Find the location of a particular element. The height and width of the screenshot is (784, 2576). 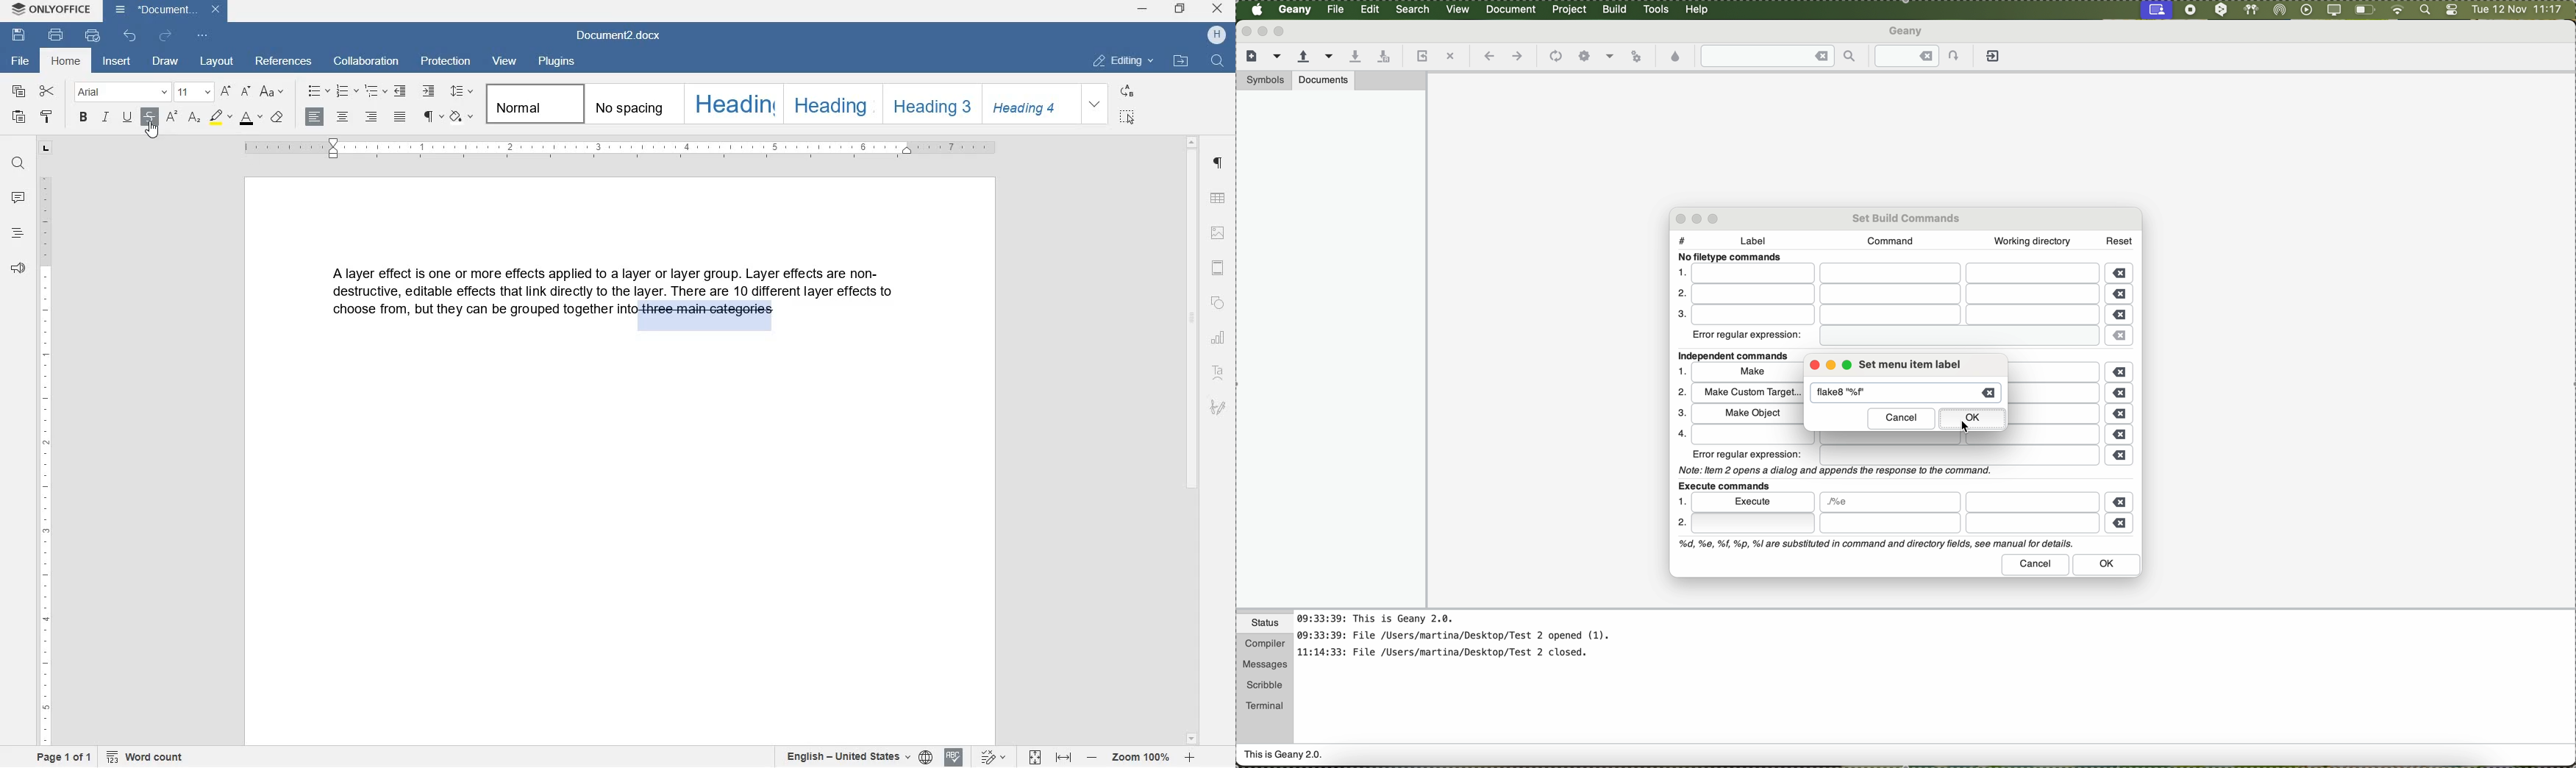

heading 4 is located at coordinates (1030, 103).